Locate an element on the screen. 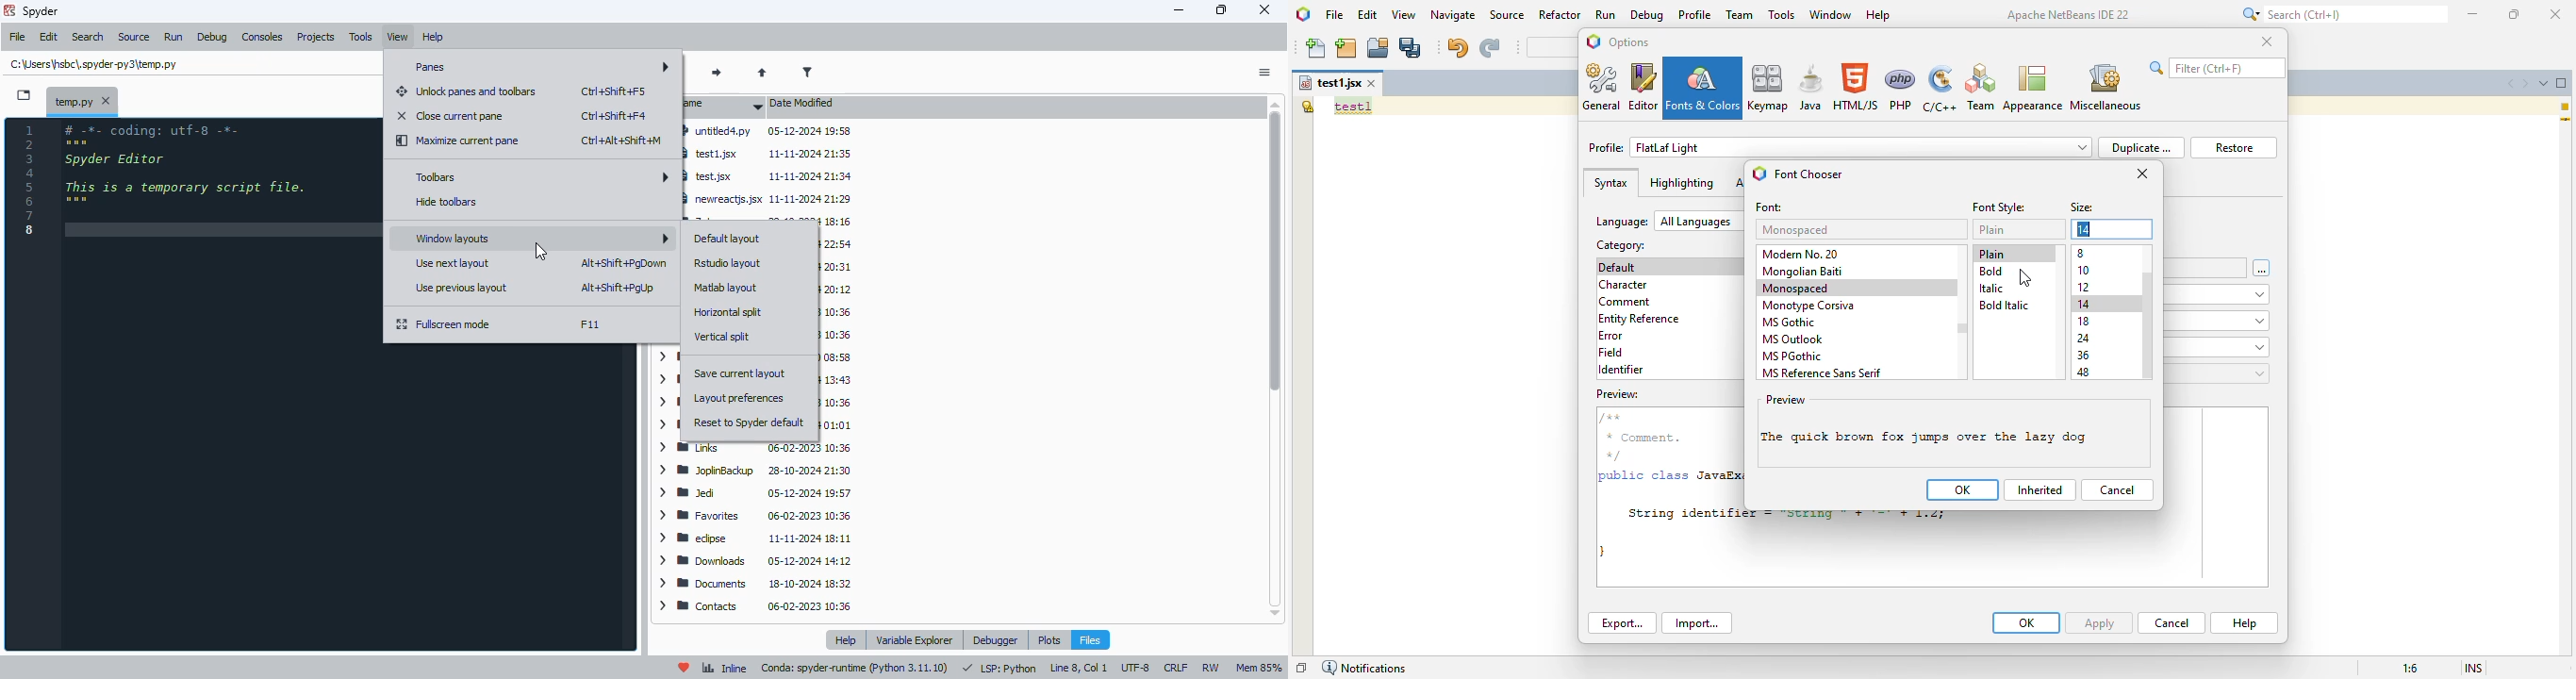  logo is located at coordinates (8, 10).